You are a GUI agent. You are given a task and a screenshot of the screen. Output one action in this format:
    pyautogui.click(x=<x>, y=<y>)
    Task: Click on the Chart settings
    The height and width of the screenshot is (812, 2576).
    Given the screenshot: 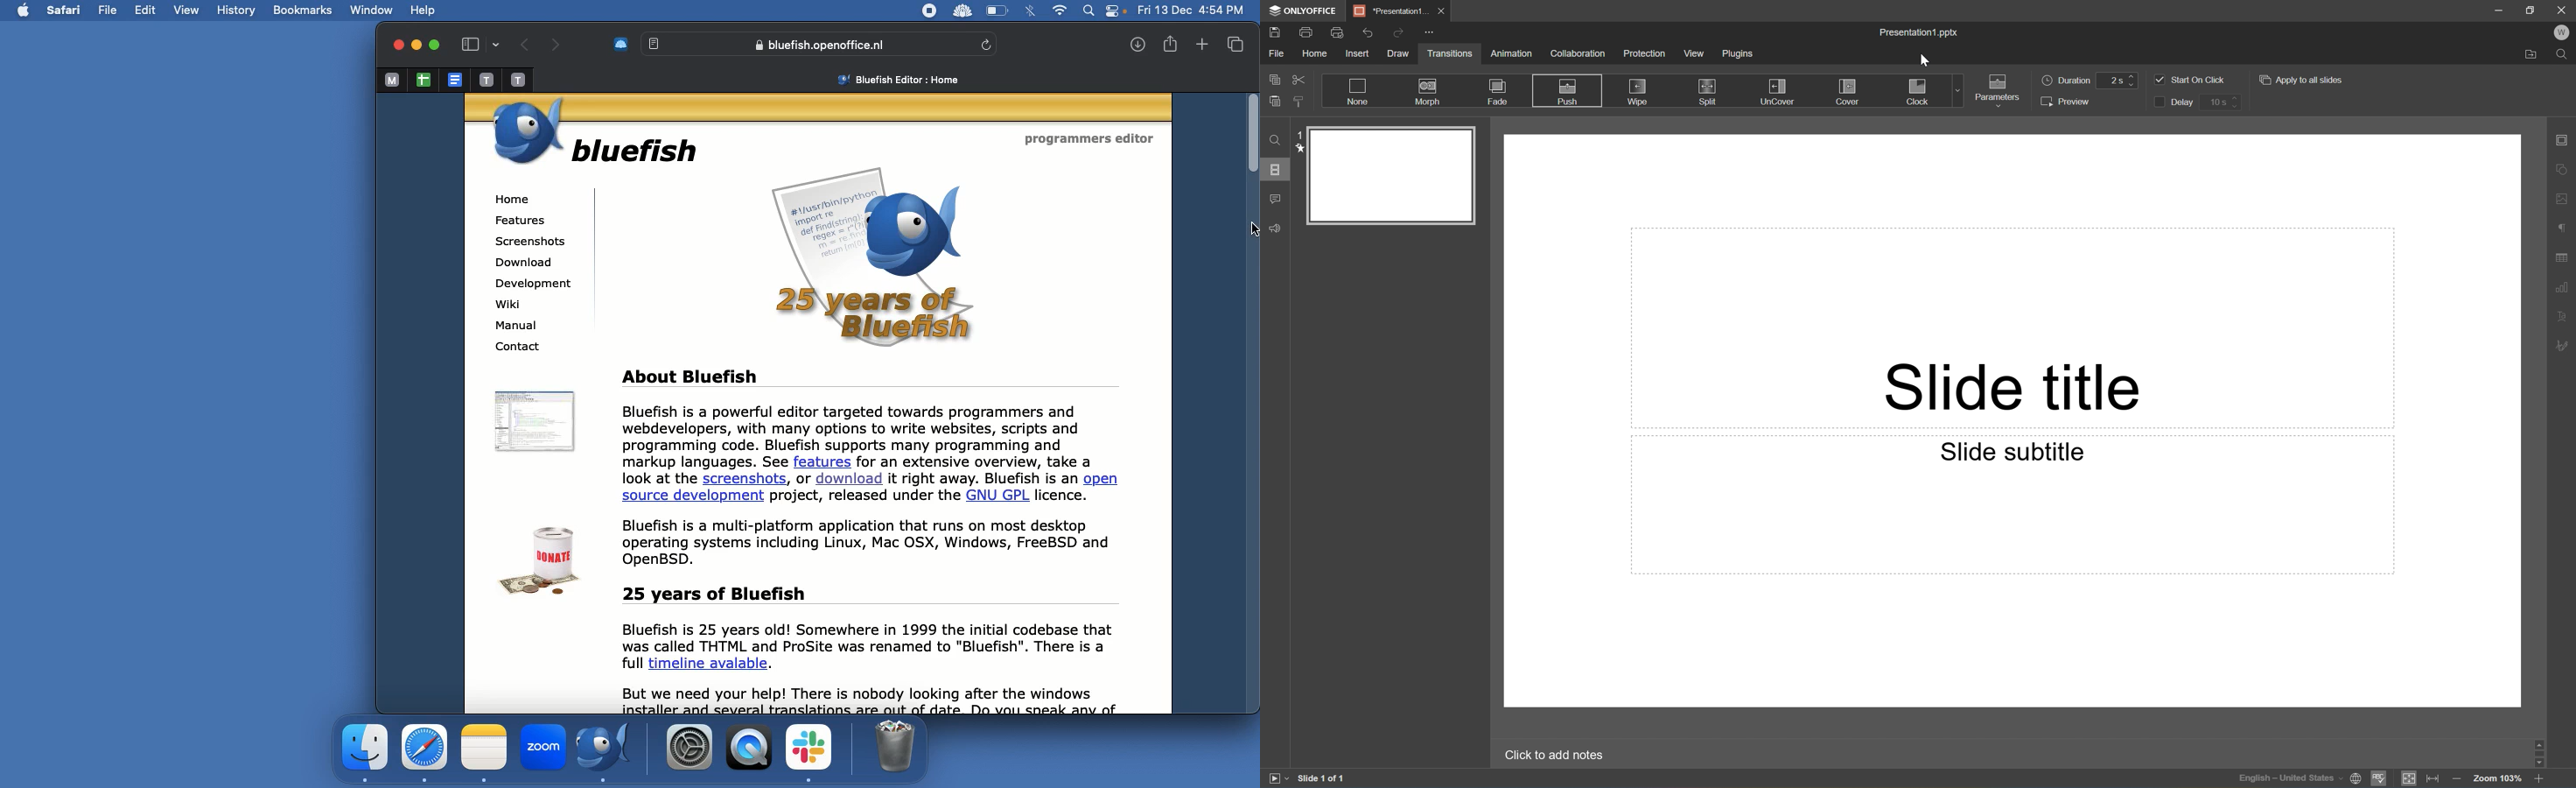 What is the action you would take?
    pyautogui.click(x=2564, y=291)
    